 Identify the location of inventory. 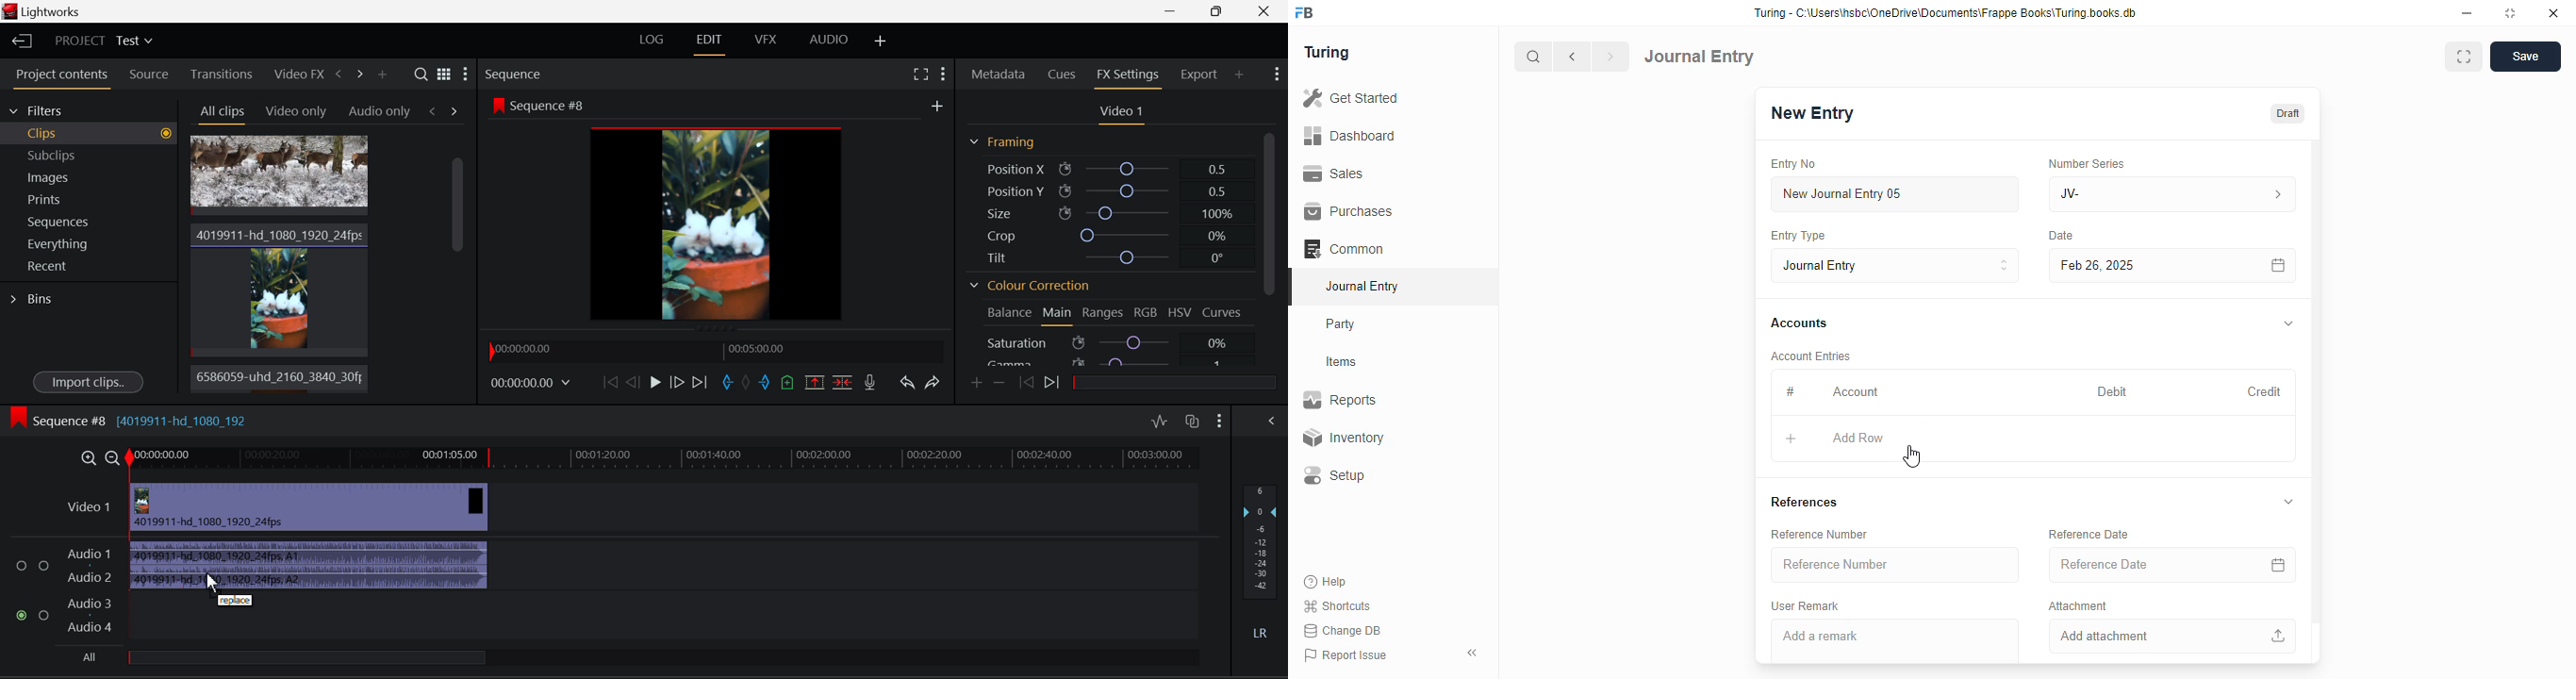
(1343, 438).